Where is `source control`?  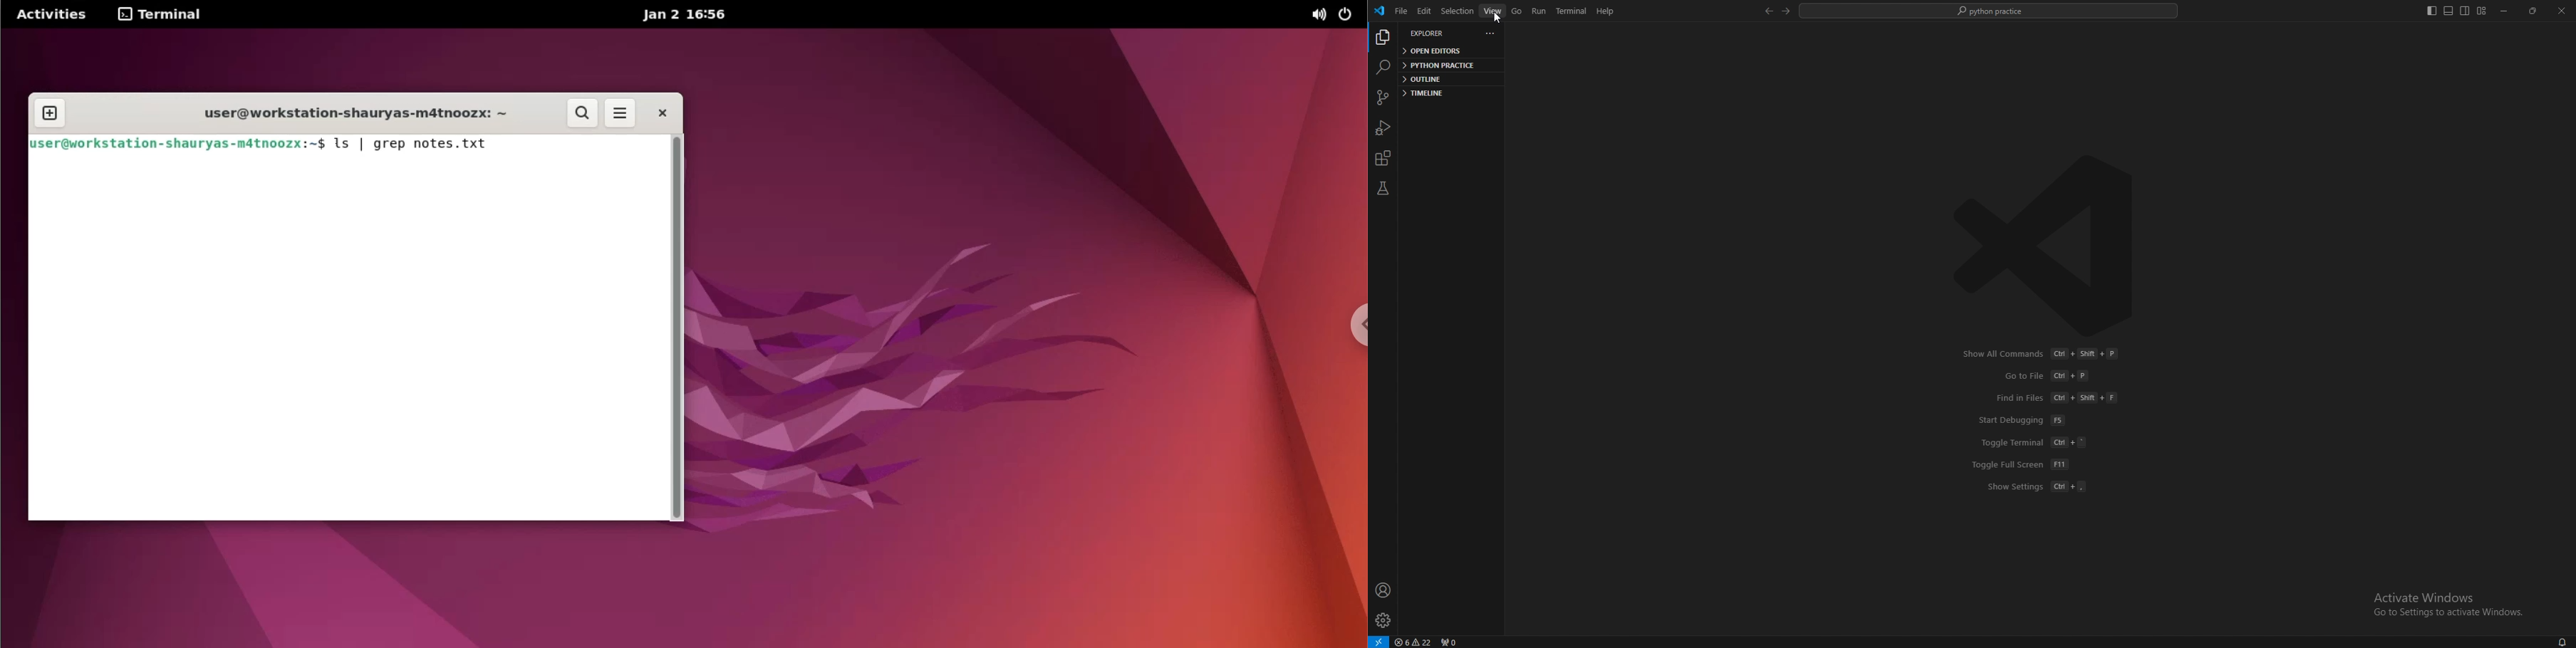 source control is located at coordinates (1383, 98).